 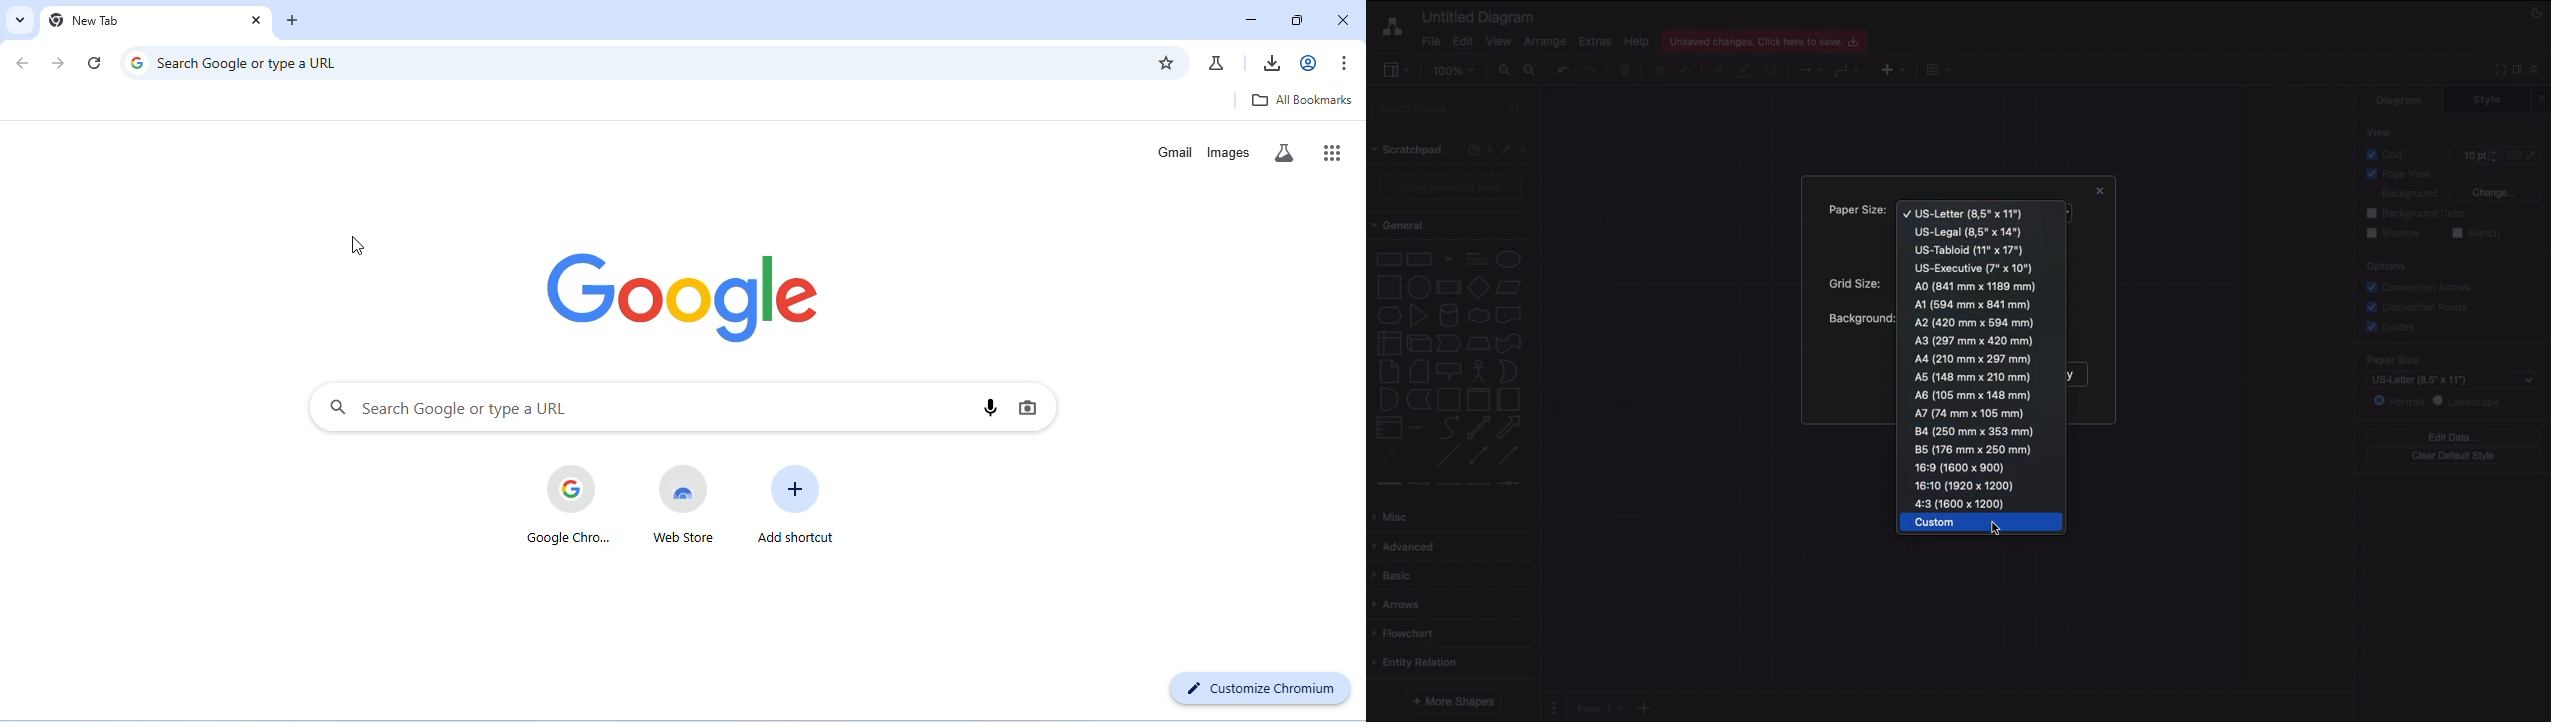 What do you see at coordinates (1470, 149) in the screenshot?
I see `Help` at bounding box center [1470, 149].